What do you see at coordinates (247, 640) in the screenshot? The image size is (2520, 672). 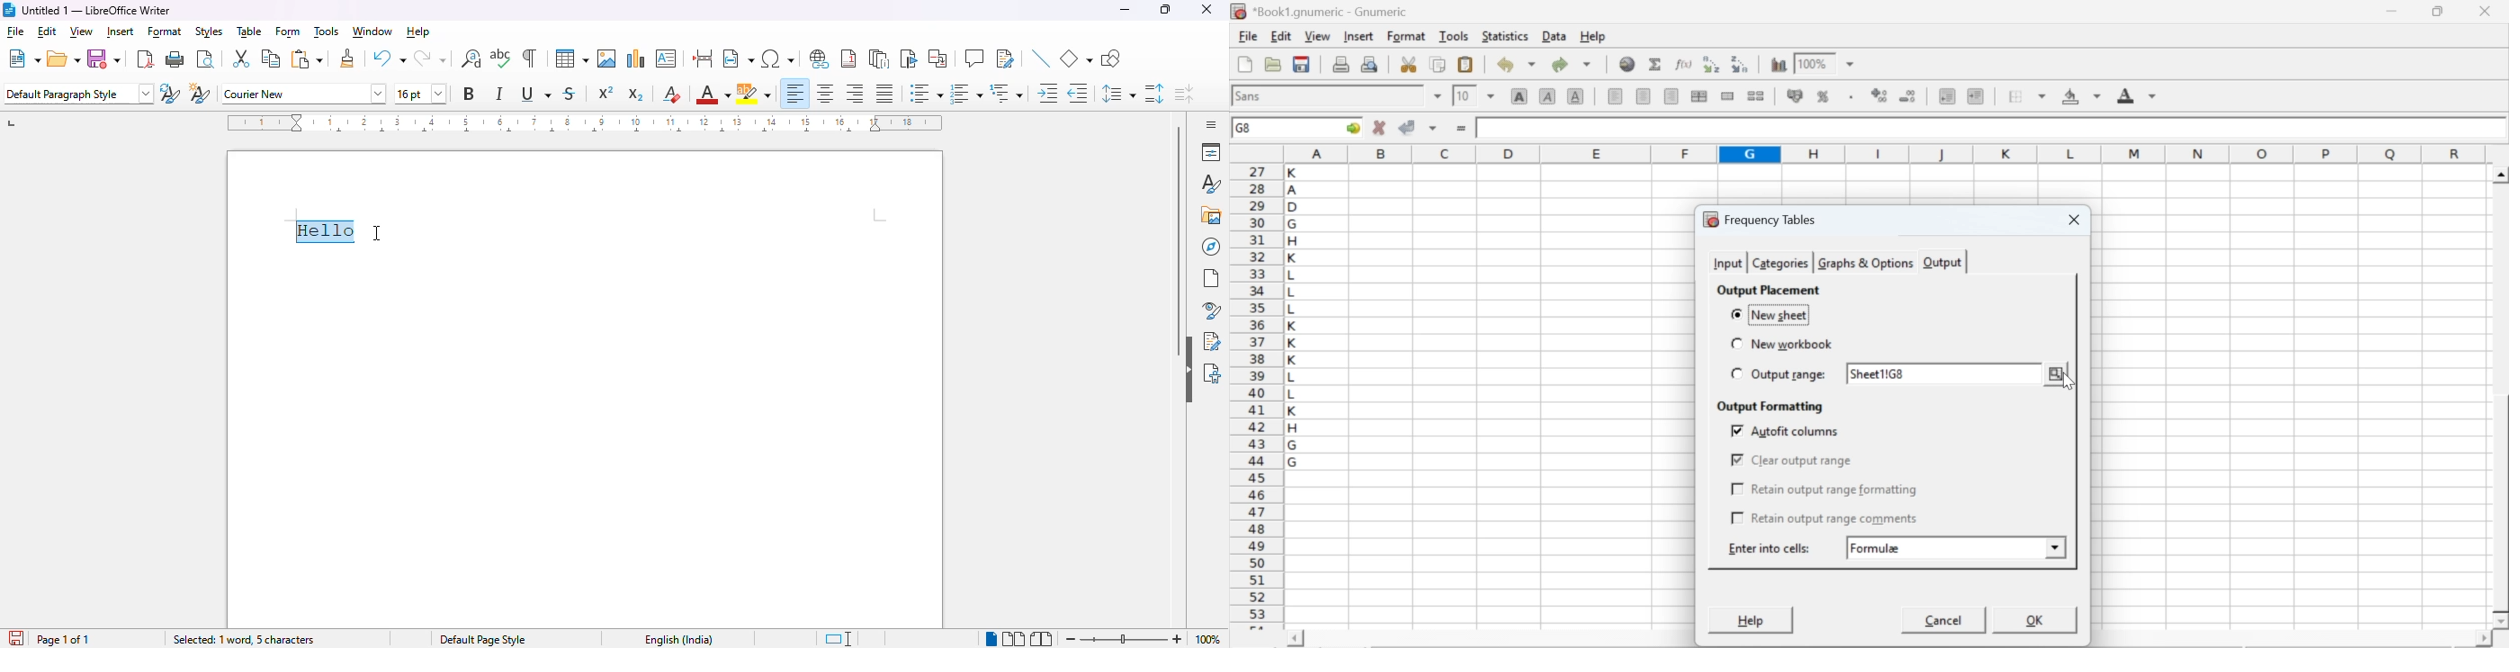 I see `word and character count` at bounding box center [247, 640].